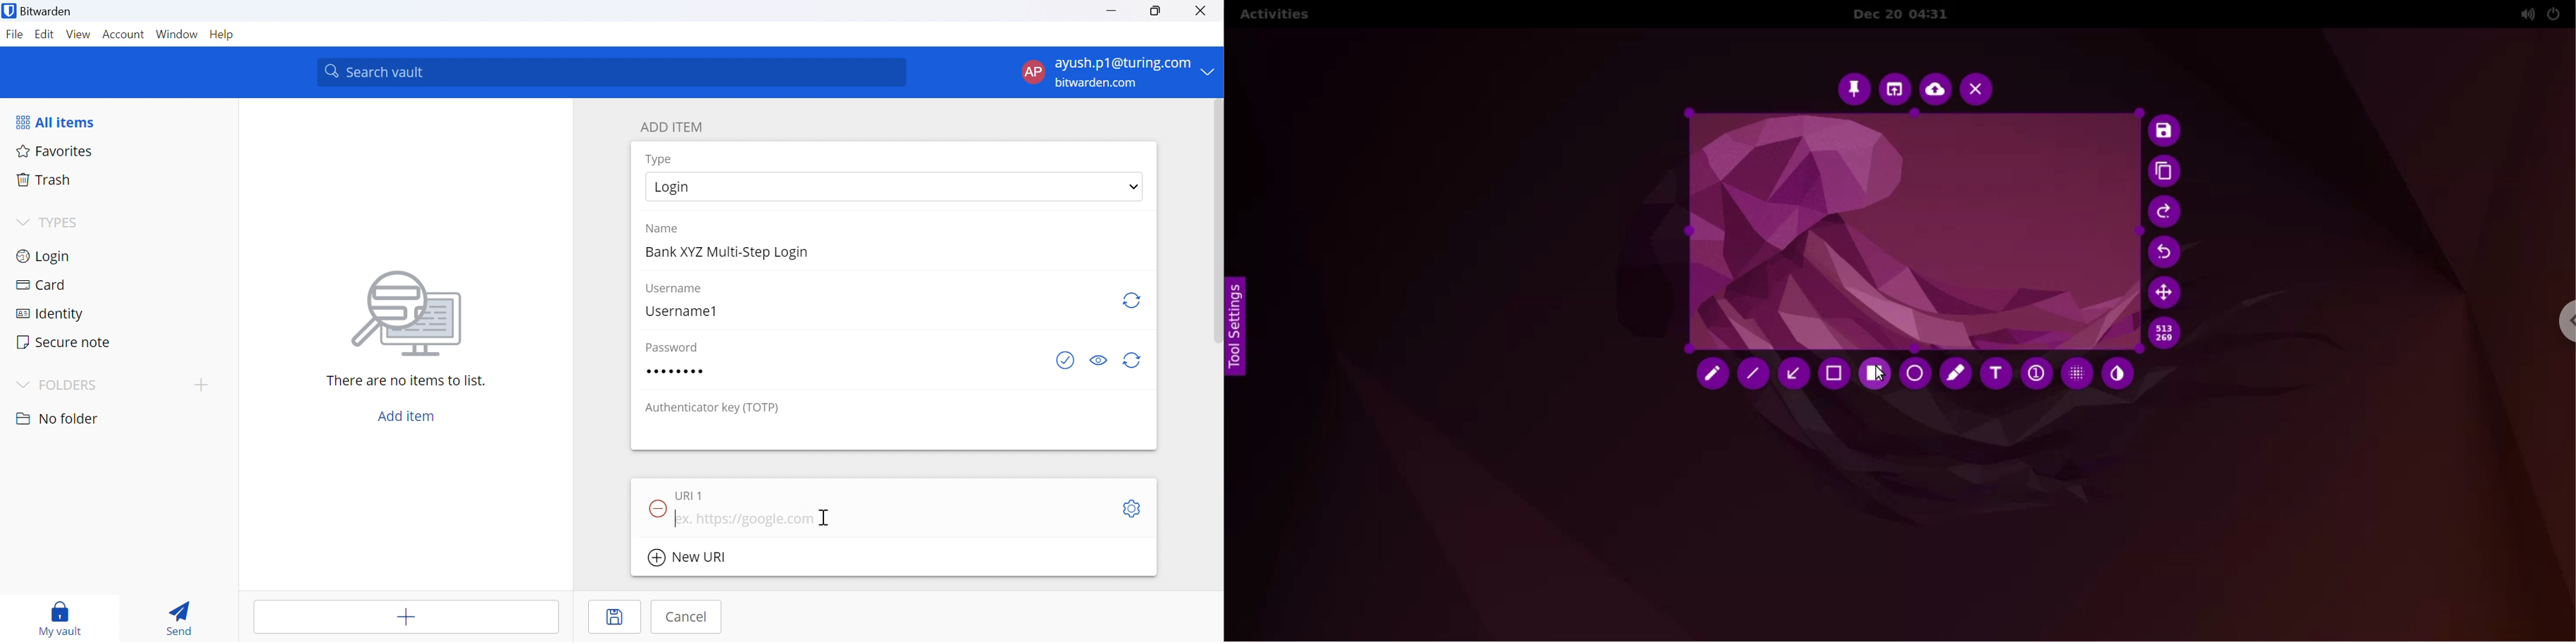 Image resolution: width=2576 pixels, height=644 pixels. Describe the element at coordinates (675, 289) in the screenshot. I see `Username` at that location.